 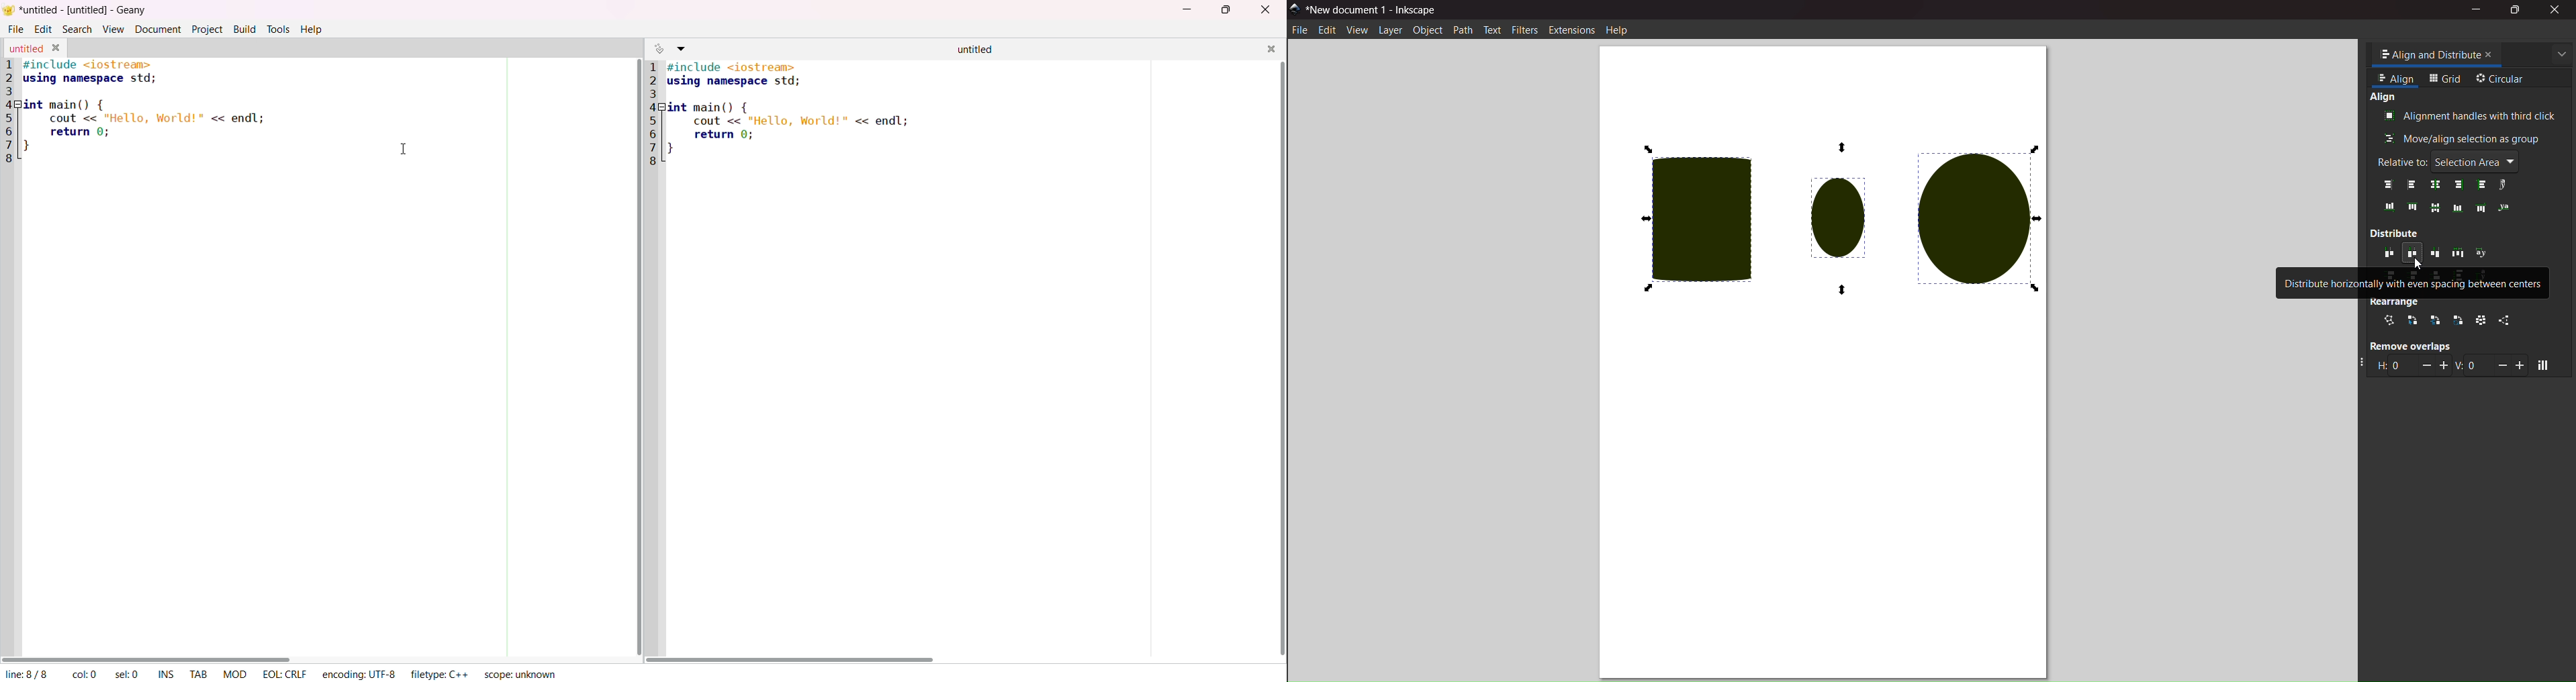 What do you see at coordinates (2396, 80) in the screenshot?
I see `align` at bounding box center [2396, 80].